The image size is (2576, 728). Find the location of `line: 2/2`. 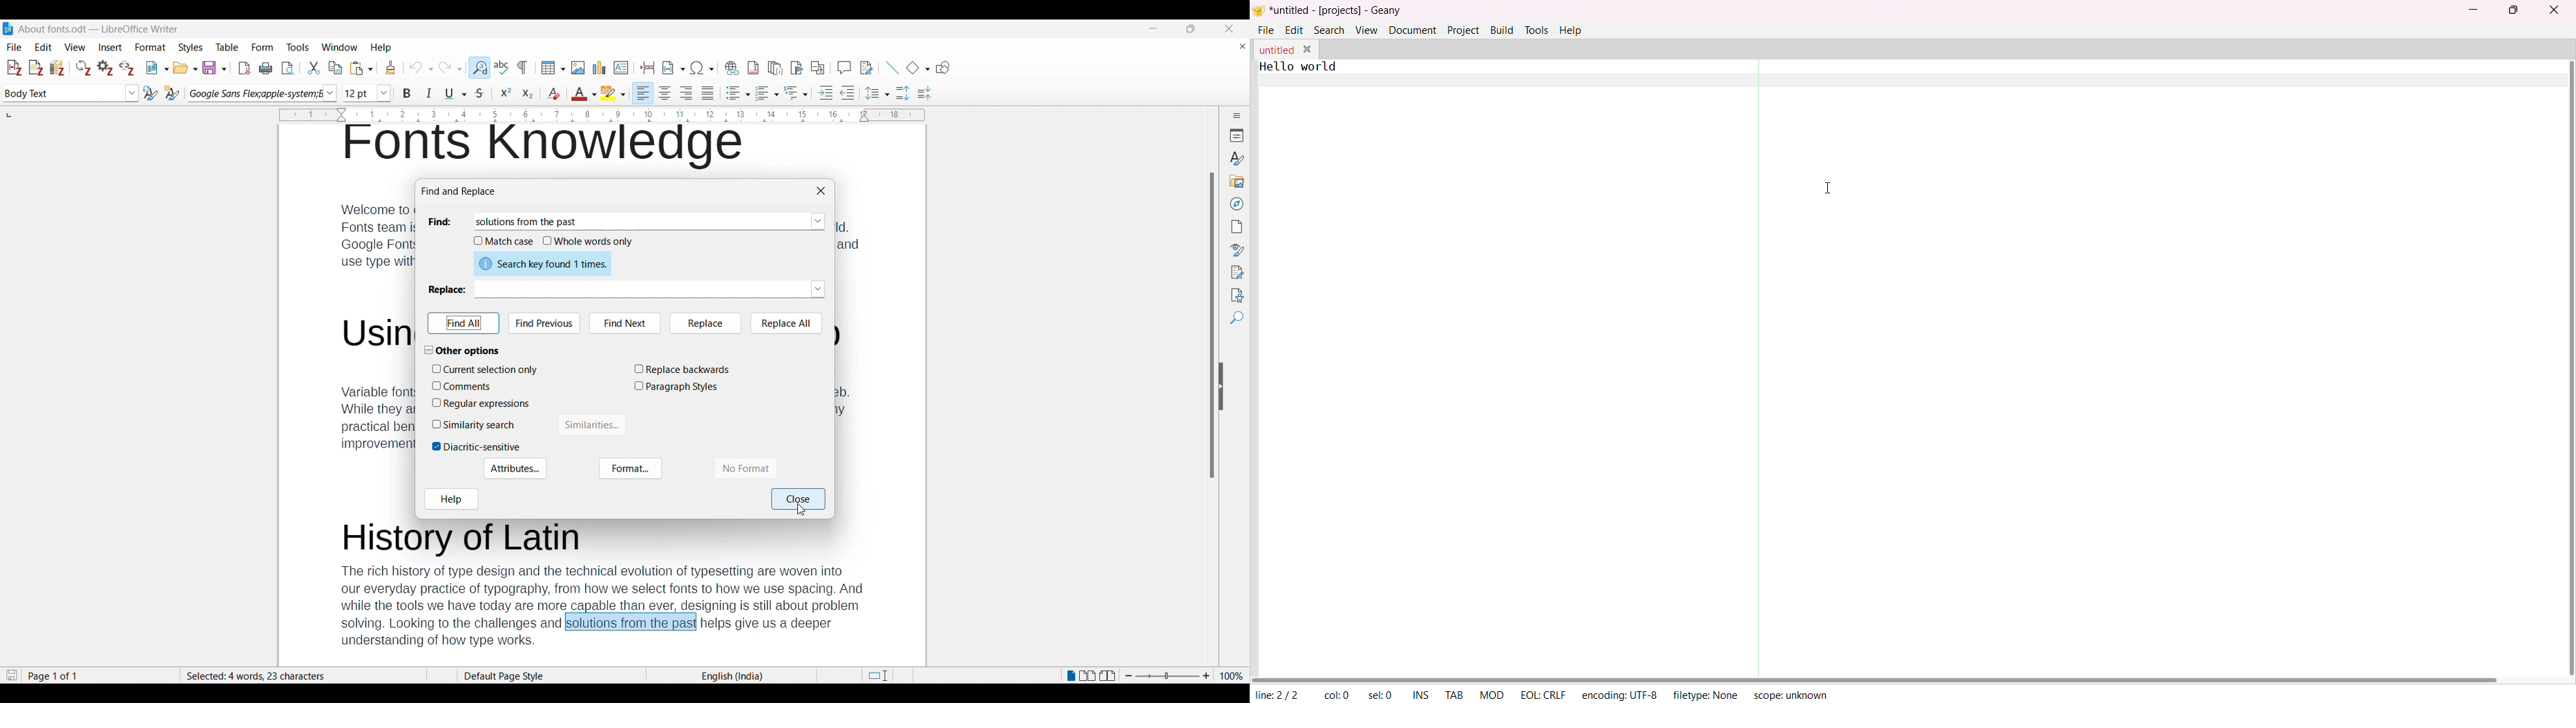

line: 2/2 is located at coordinates (1276, 695).